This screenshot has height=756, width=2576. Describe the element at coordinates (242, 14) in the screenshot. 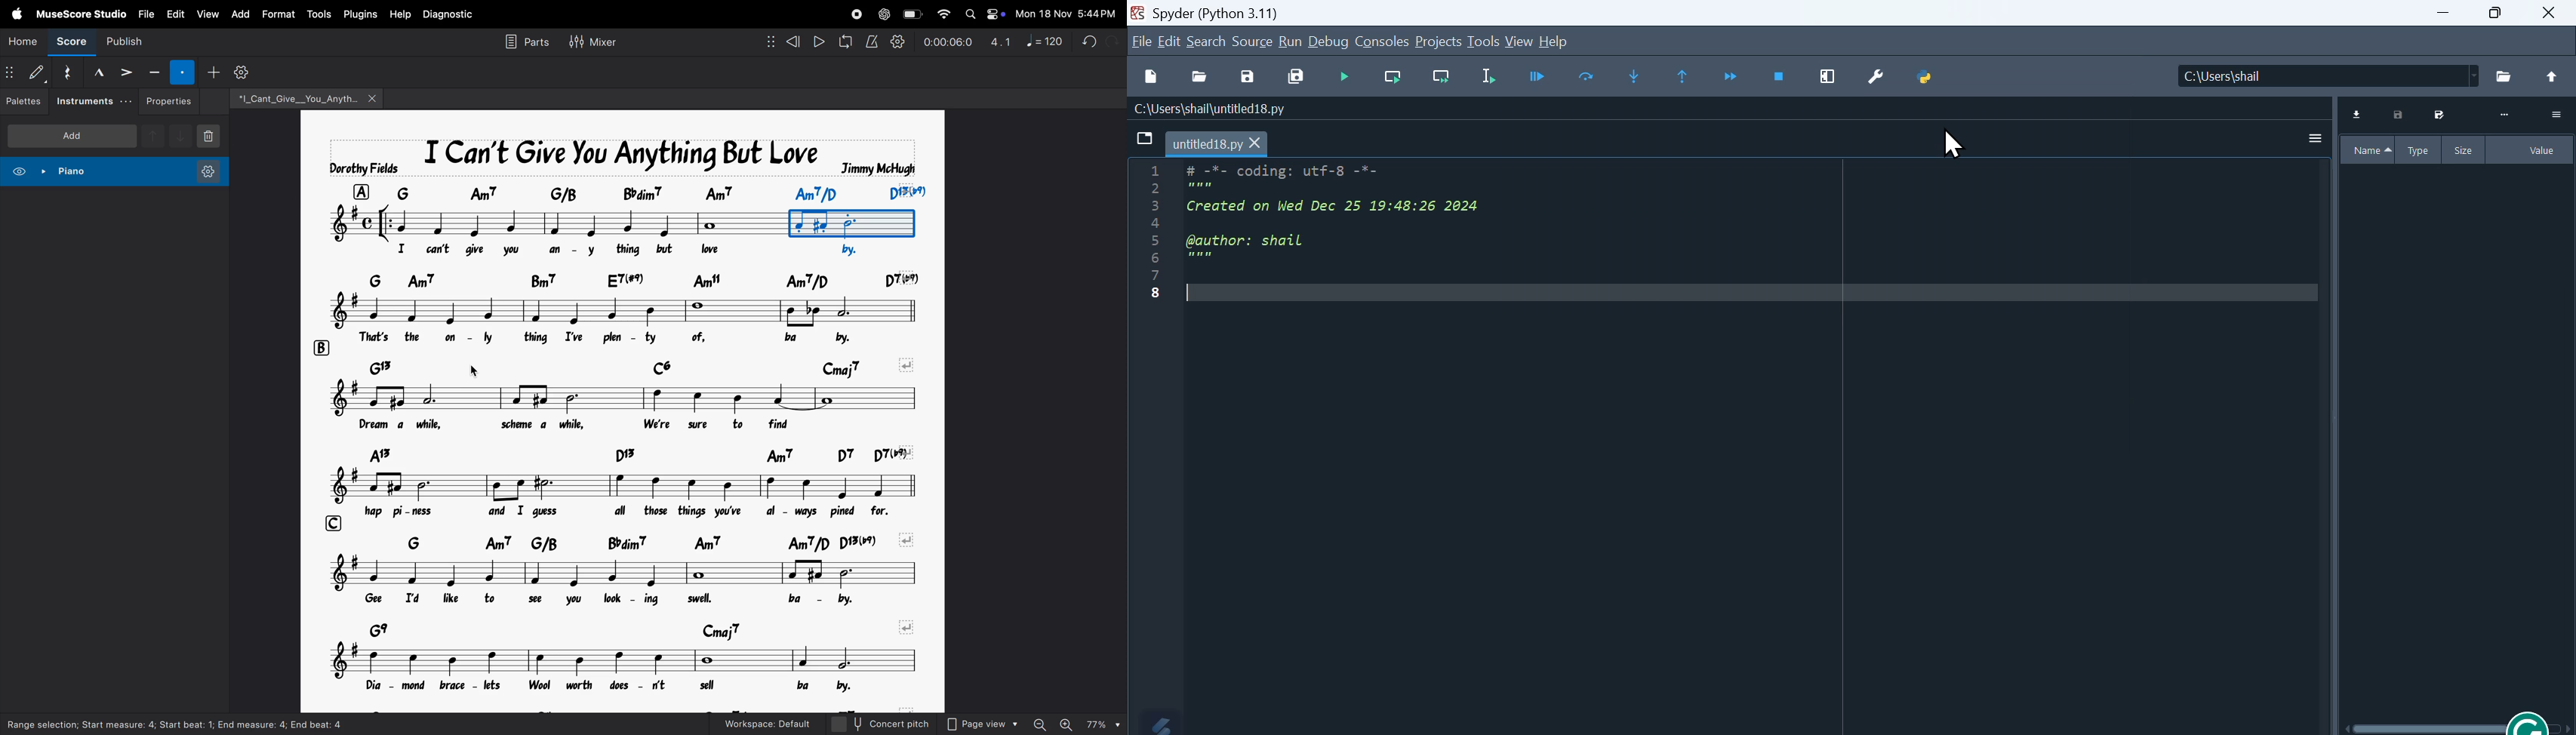

I see `add` at that location.